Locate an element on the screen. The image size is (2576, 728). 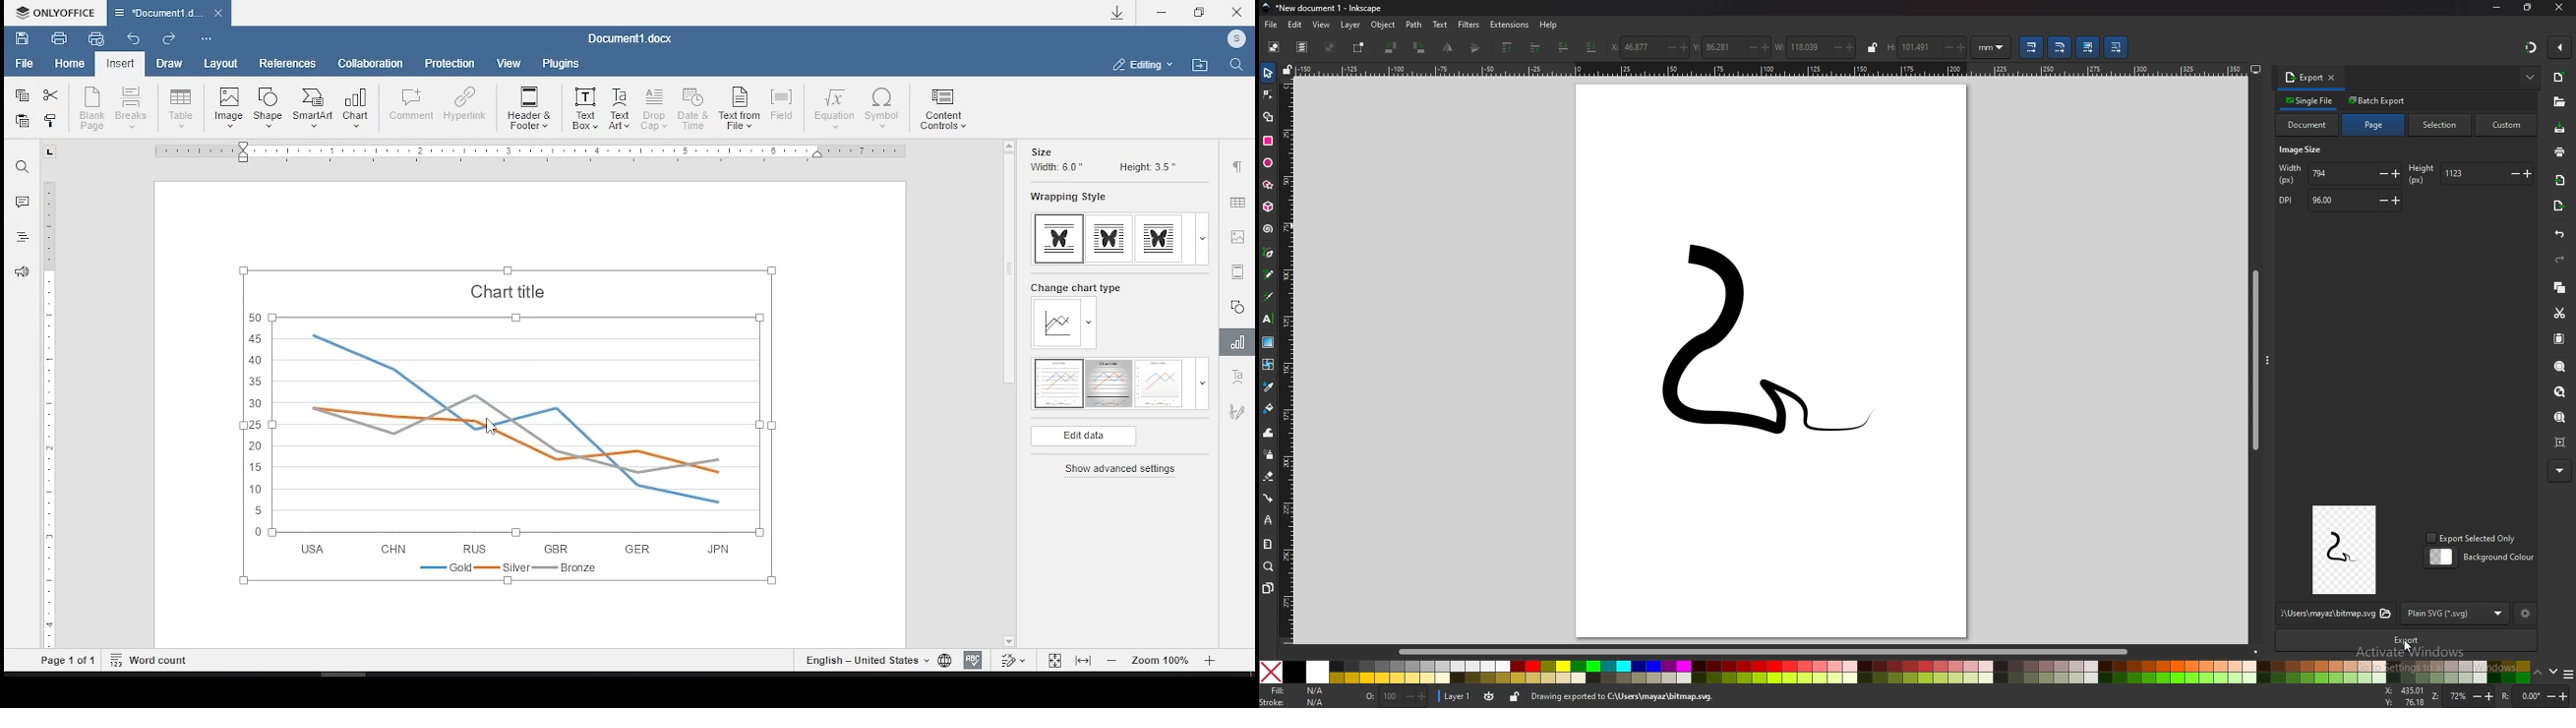
raise selection to top is located at coordinates (1507, 48).